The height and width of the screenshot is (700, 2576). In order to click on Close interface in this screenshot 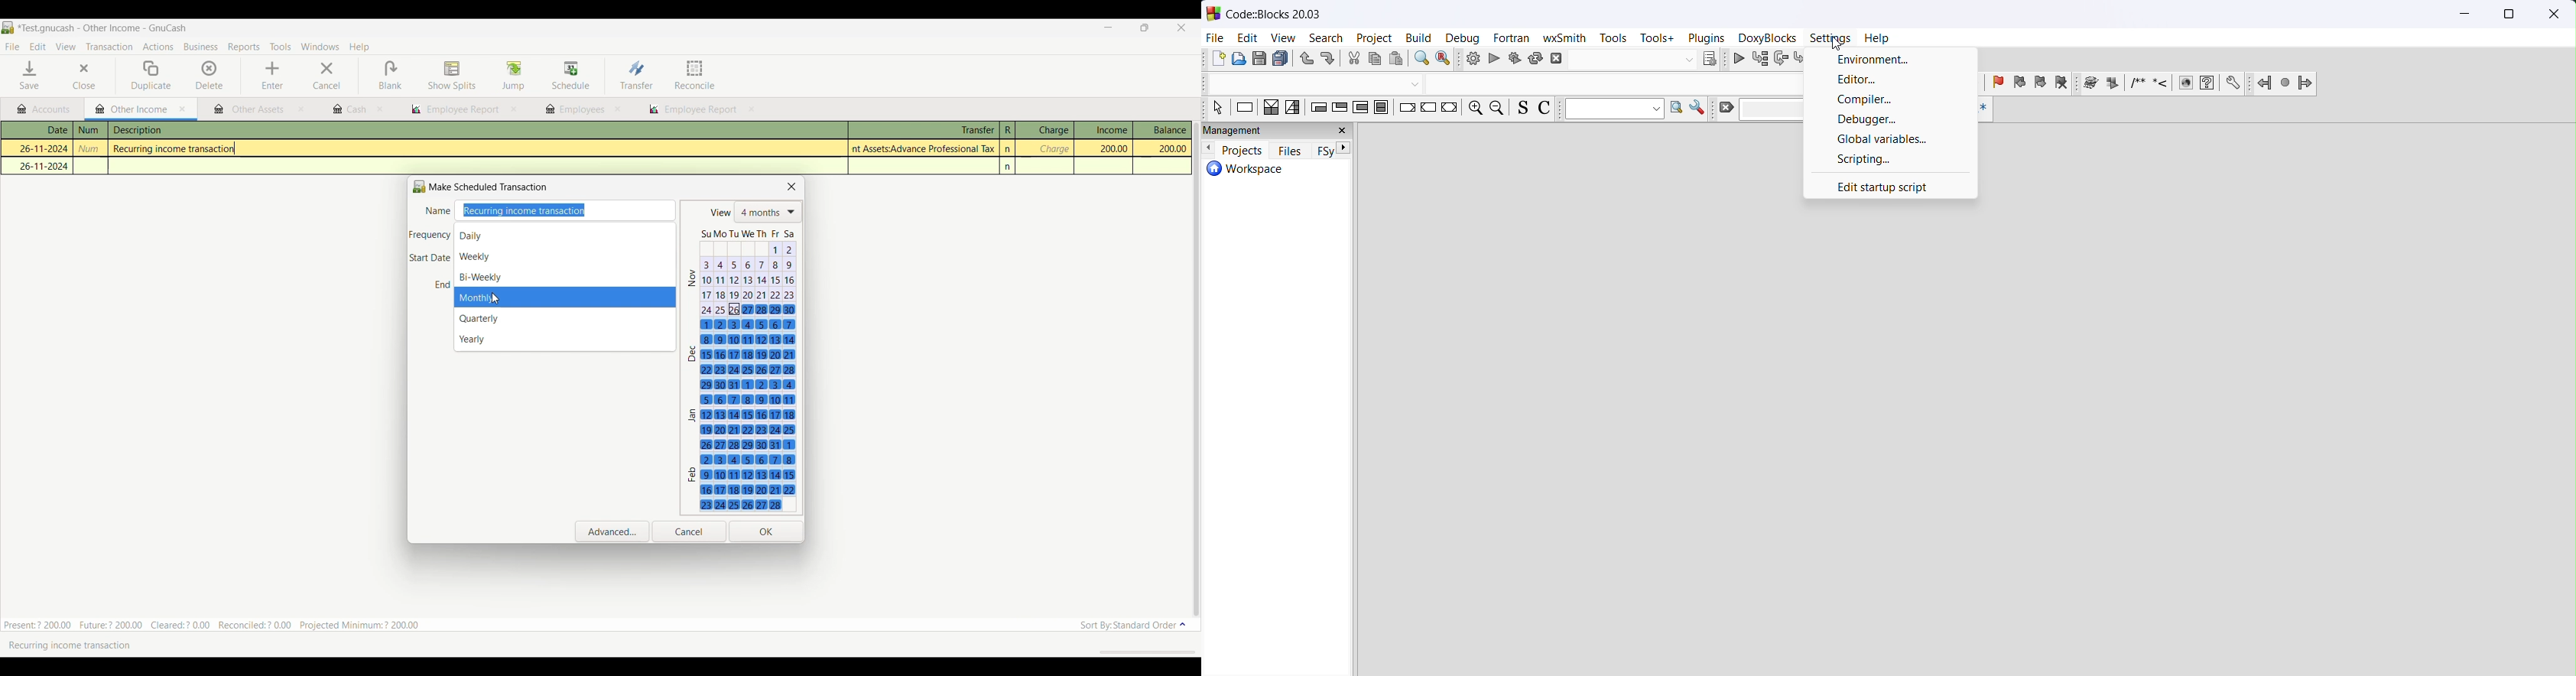, I will do `click(1180, 29)`.